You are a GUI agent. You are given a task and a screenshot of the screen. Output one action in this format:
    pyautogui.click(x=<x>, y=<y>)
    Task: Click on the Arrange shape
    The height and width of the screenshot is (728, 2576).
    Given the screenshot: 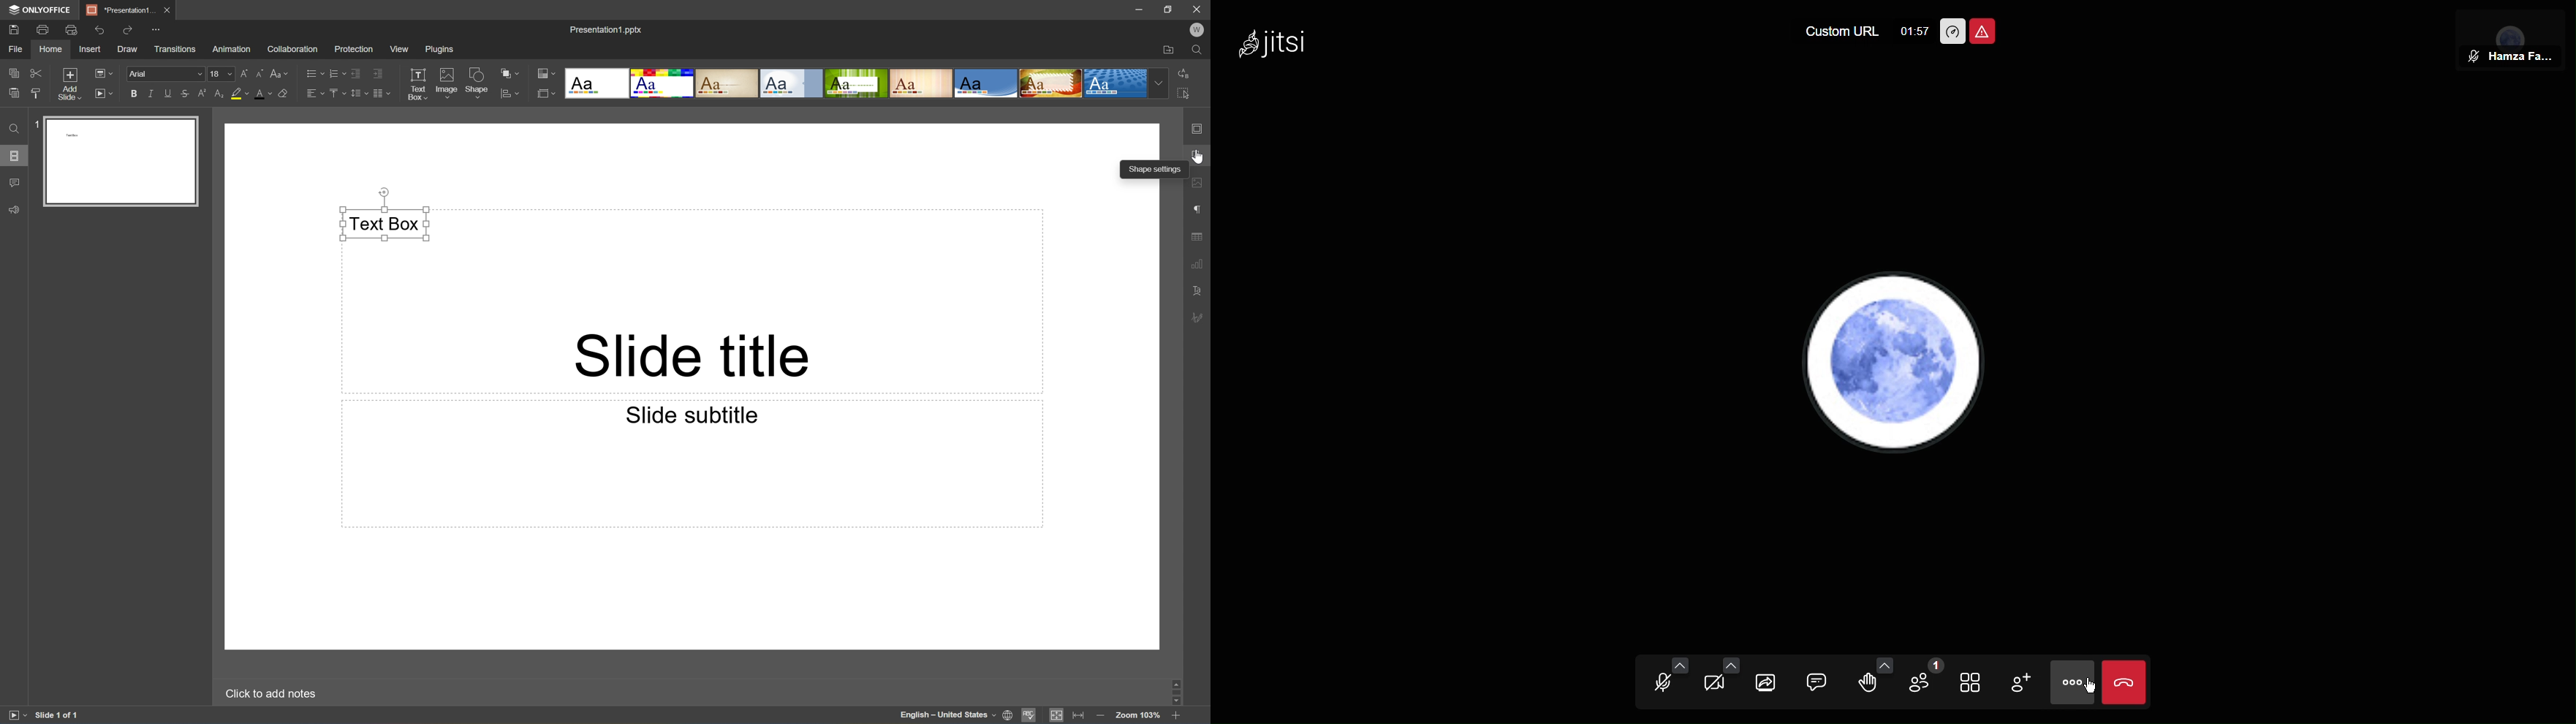 What is the action you would take?
    pyautogui.click(x=511, y=72)
    